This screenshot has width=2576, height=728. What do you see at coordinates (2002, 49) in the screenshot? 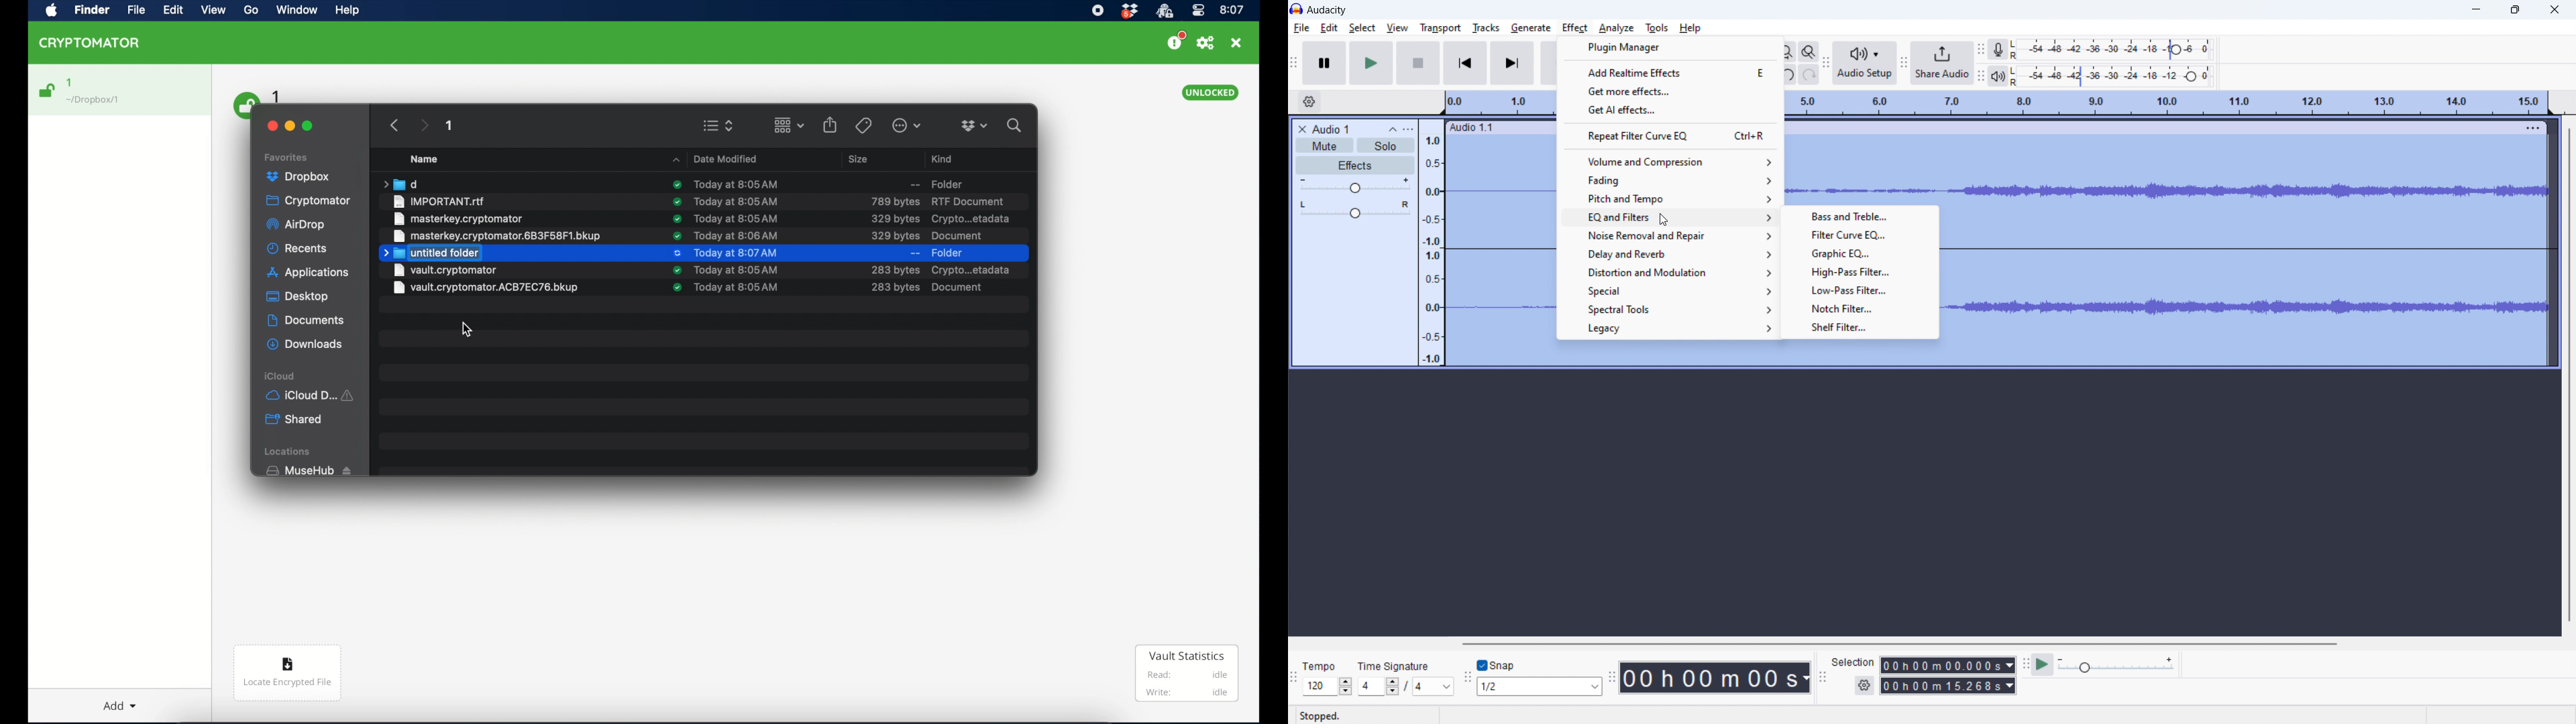
I see `recording meter` at bounding box center [2002, 49].